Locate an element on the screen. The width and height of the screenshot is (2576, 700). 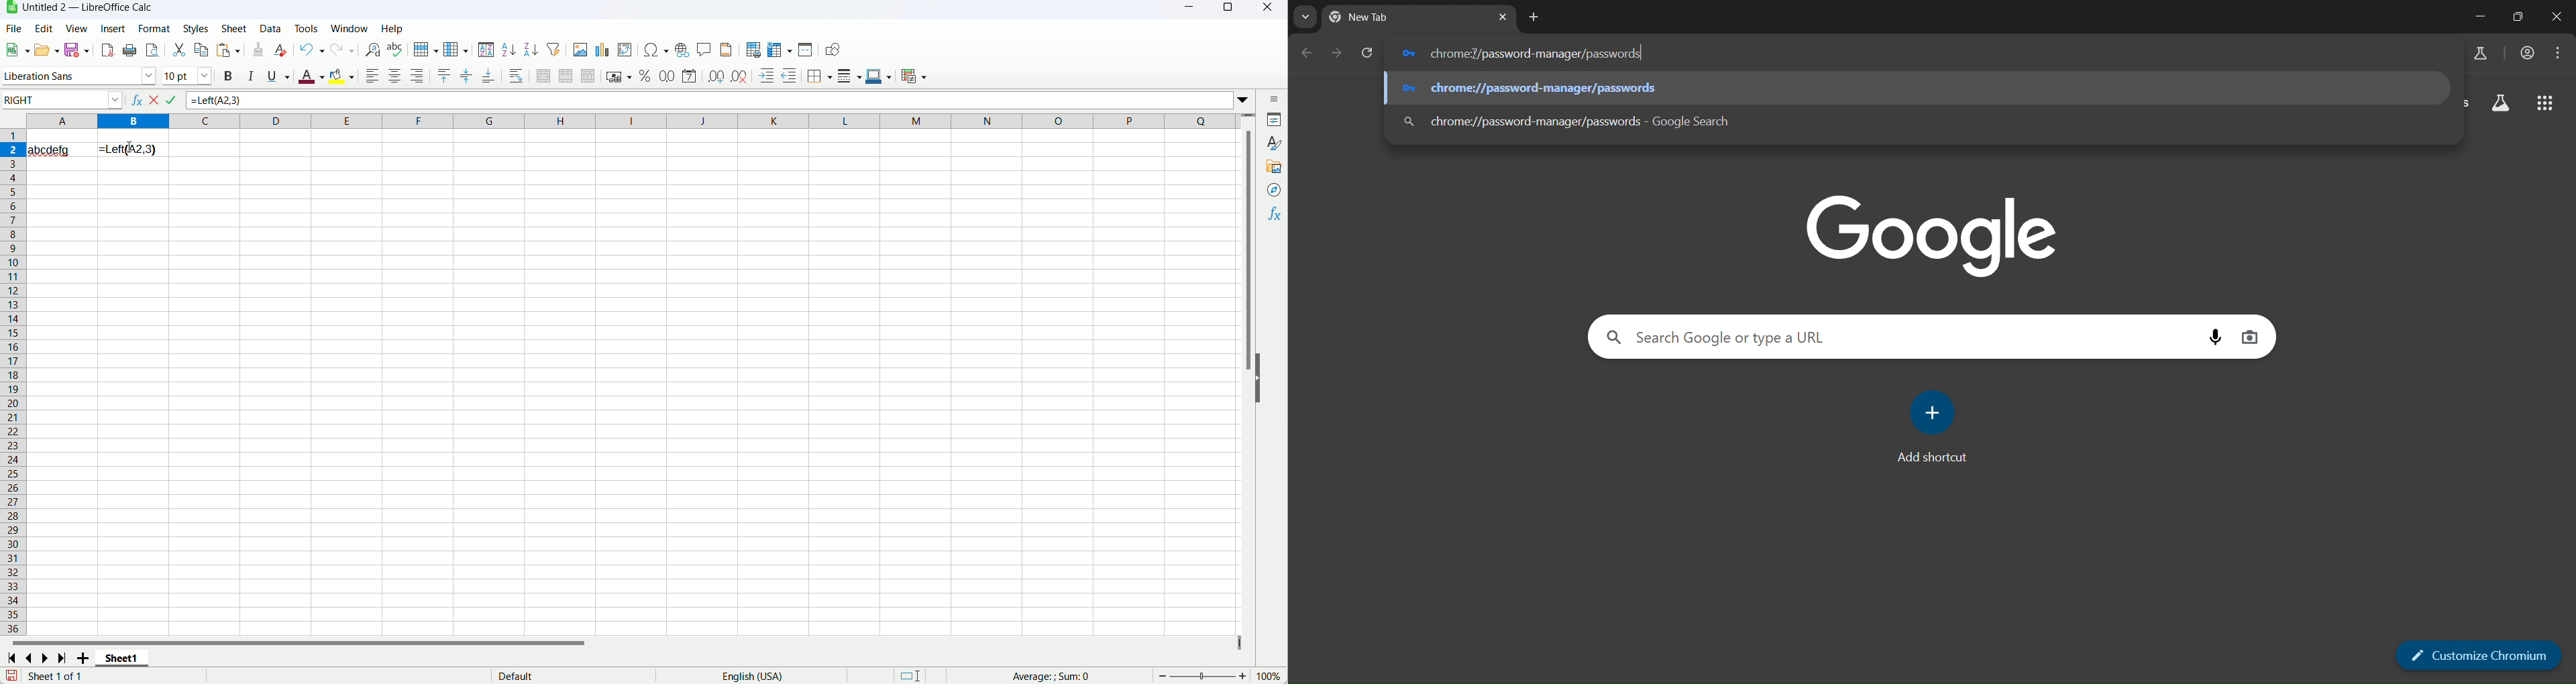
abcdefg is located at coordinates (58, 150).